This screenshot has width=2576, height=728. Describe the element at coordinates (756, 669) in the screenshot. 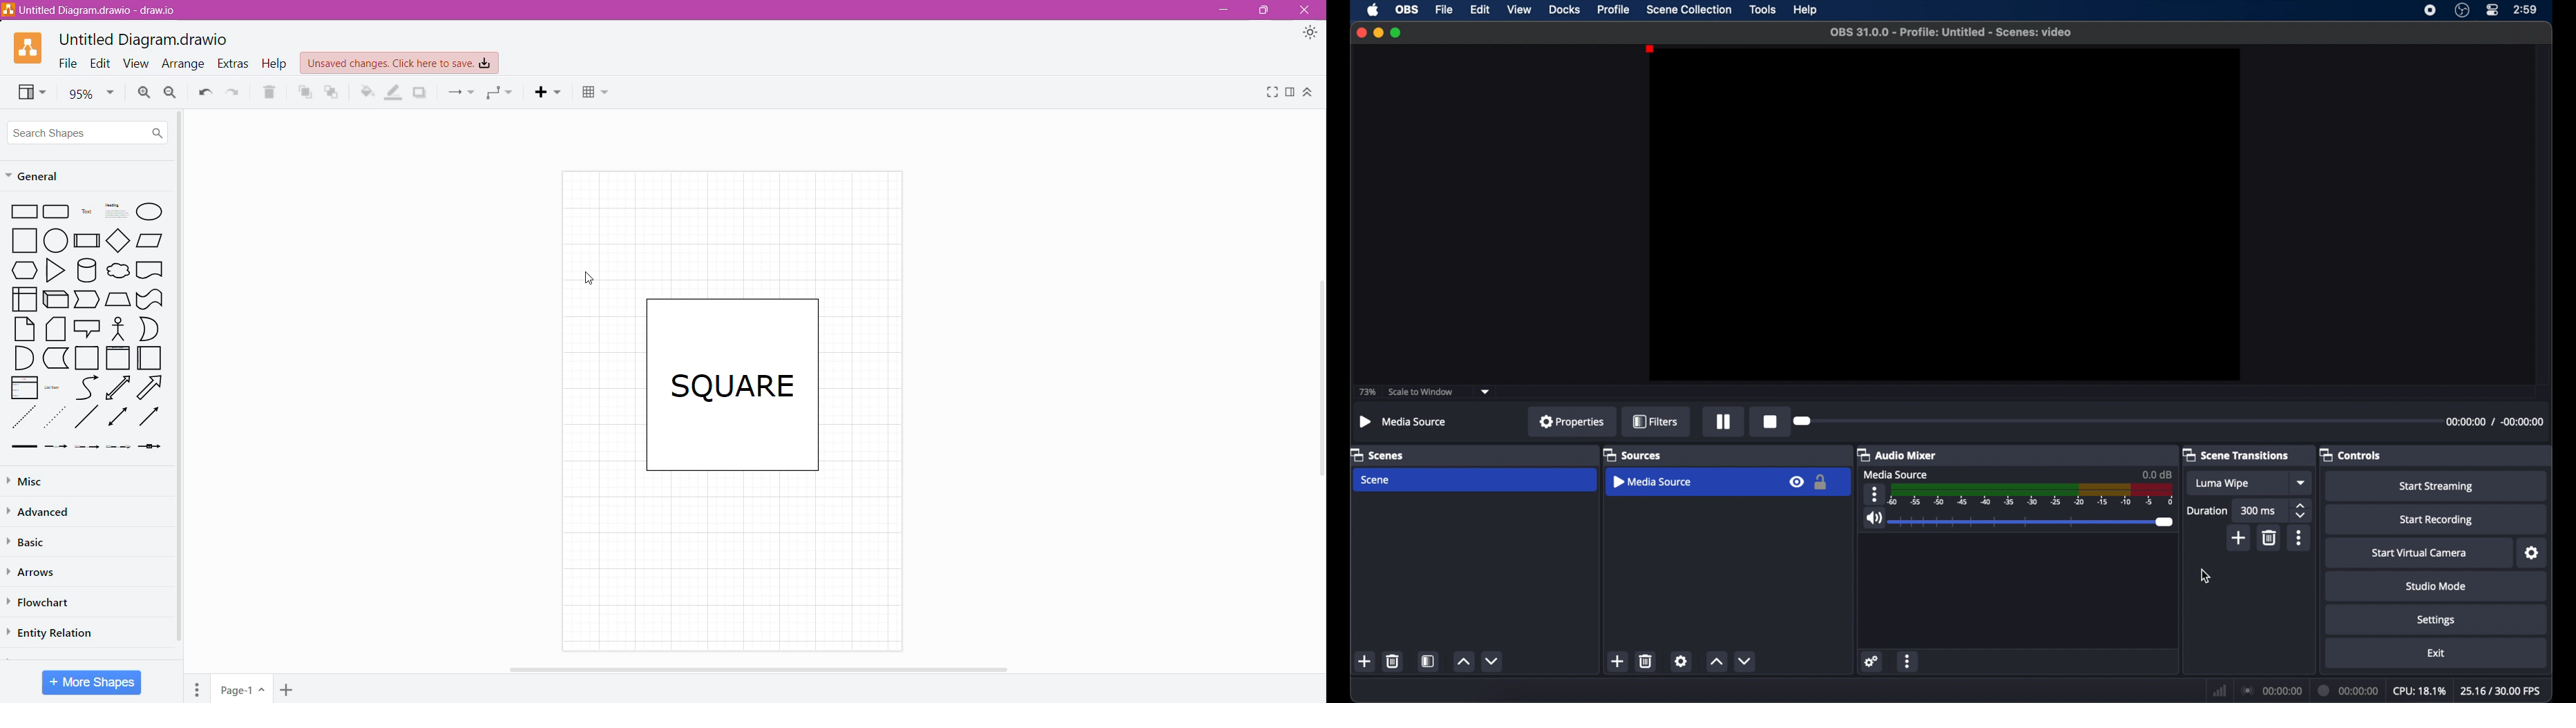

I see `Horizontal Scroll Bar` at that location.